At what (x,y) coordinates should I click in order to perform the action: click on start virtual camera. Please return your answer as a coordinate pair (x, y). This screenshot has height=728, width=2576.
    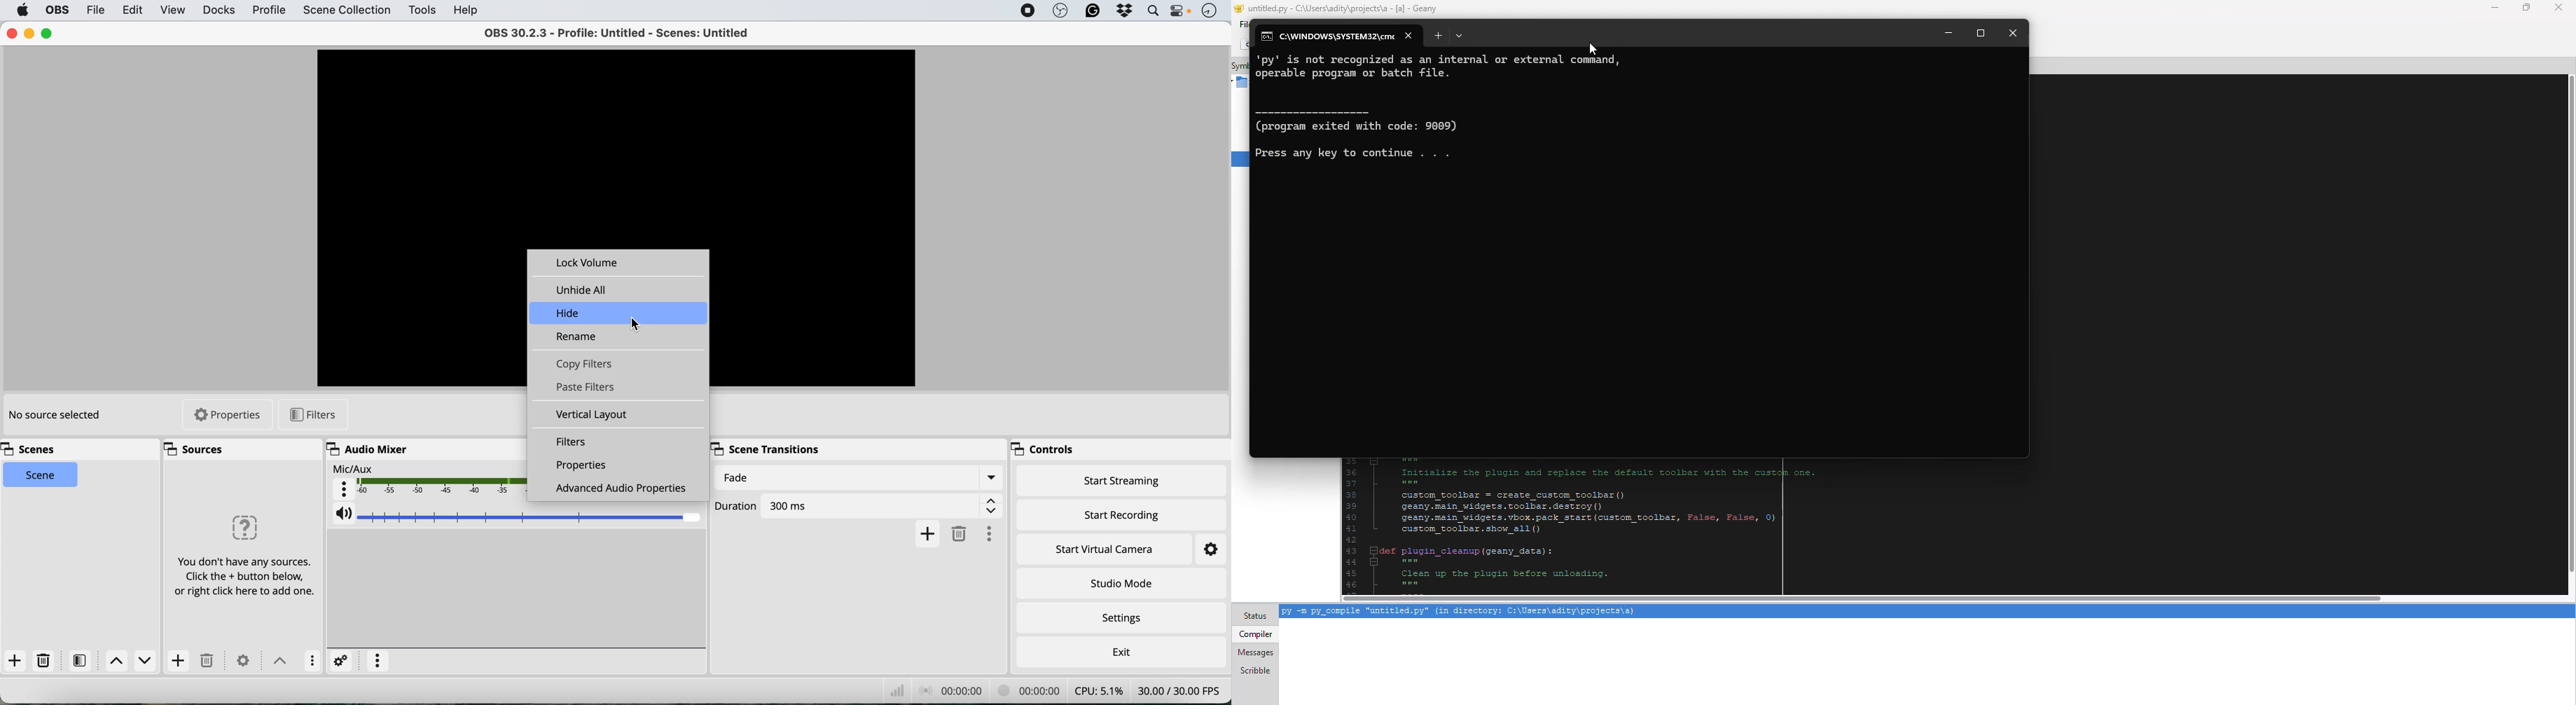
    Looking at the image, I should click on (1101, 548).